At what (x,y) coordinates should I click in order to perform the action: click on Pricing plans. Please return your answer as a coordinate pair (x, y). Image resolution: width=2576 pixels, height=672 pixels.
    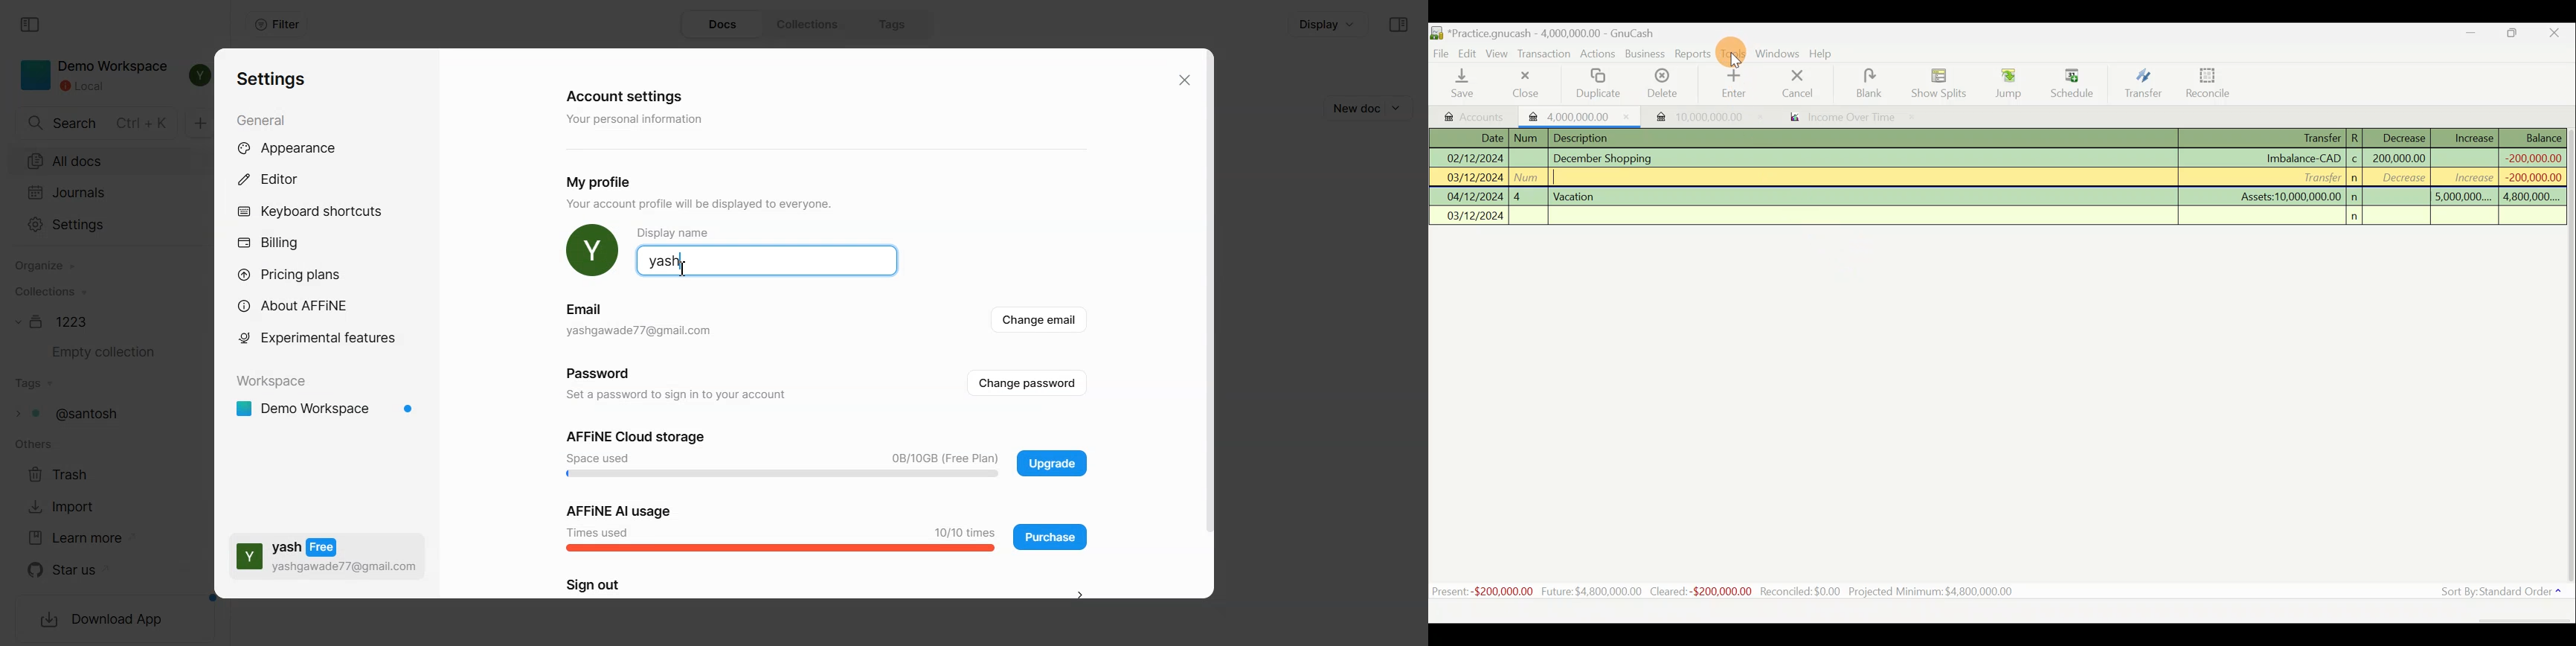
    Looking at the image, I should click on (299, 275).